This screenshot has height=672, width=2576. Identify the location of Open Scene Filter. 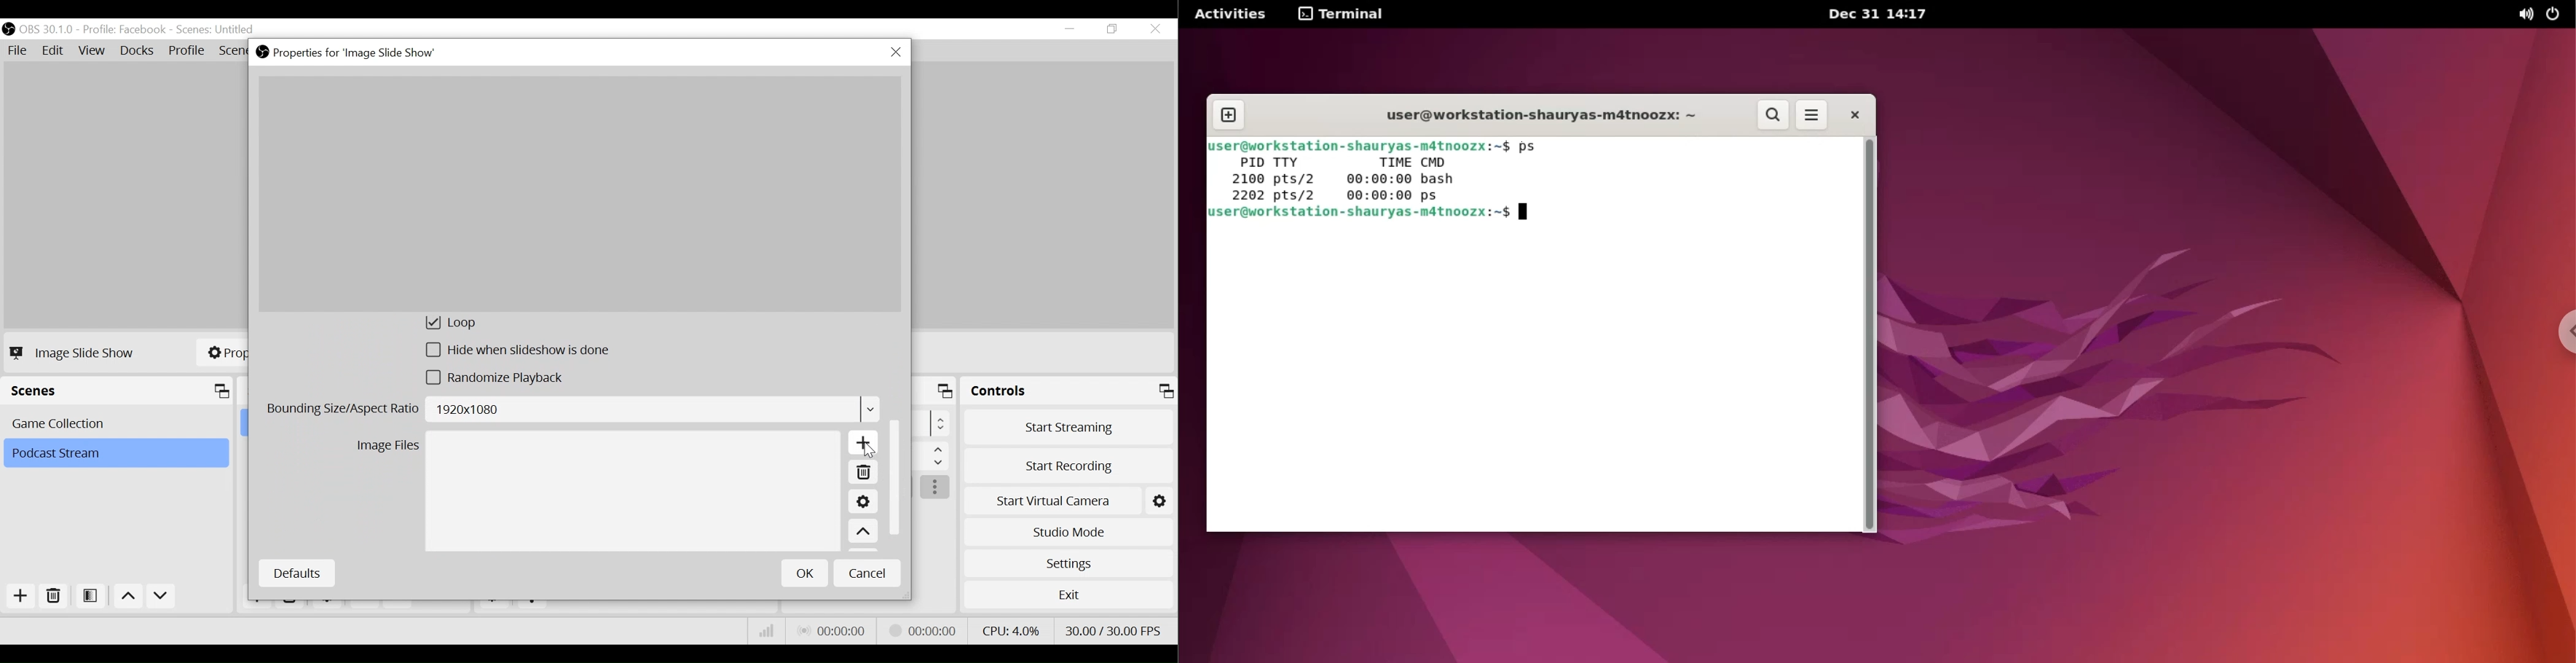
(93, 597).